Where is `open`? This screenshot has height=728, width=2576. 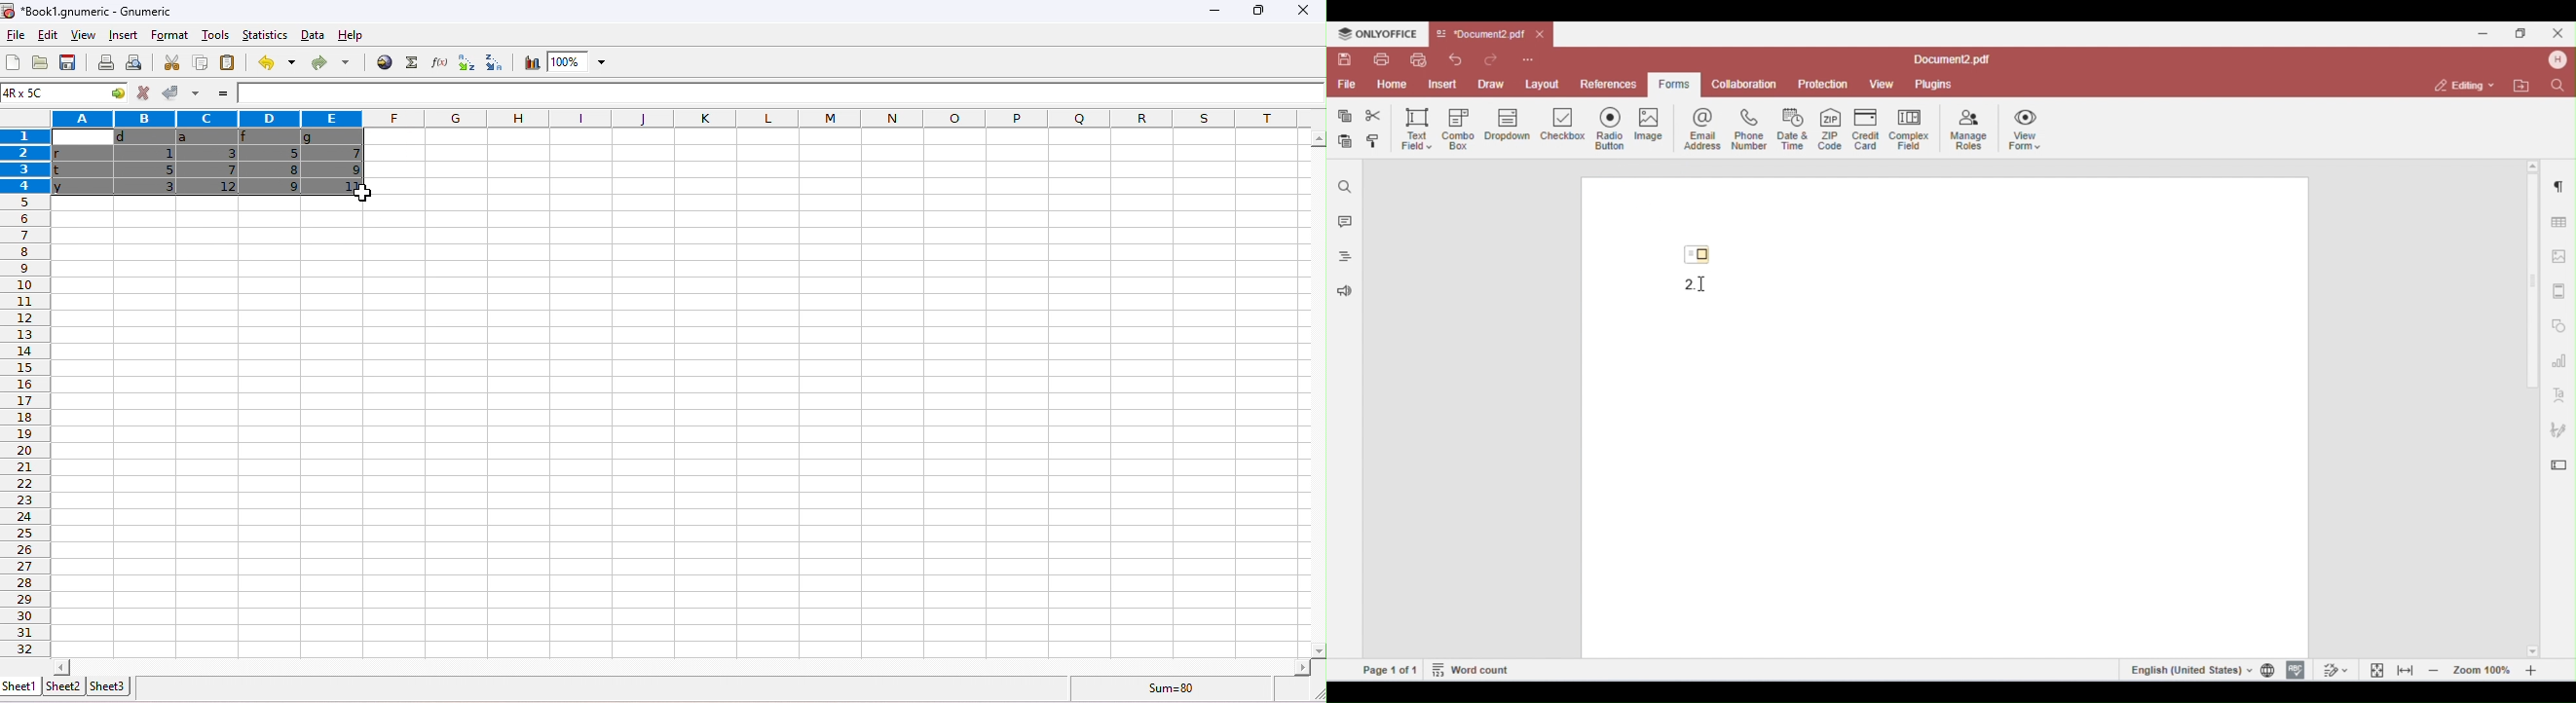
open is located at coordinates (42, 63).